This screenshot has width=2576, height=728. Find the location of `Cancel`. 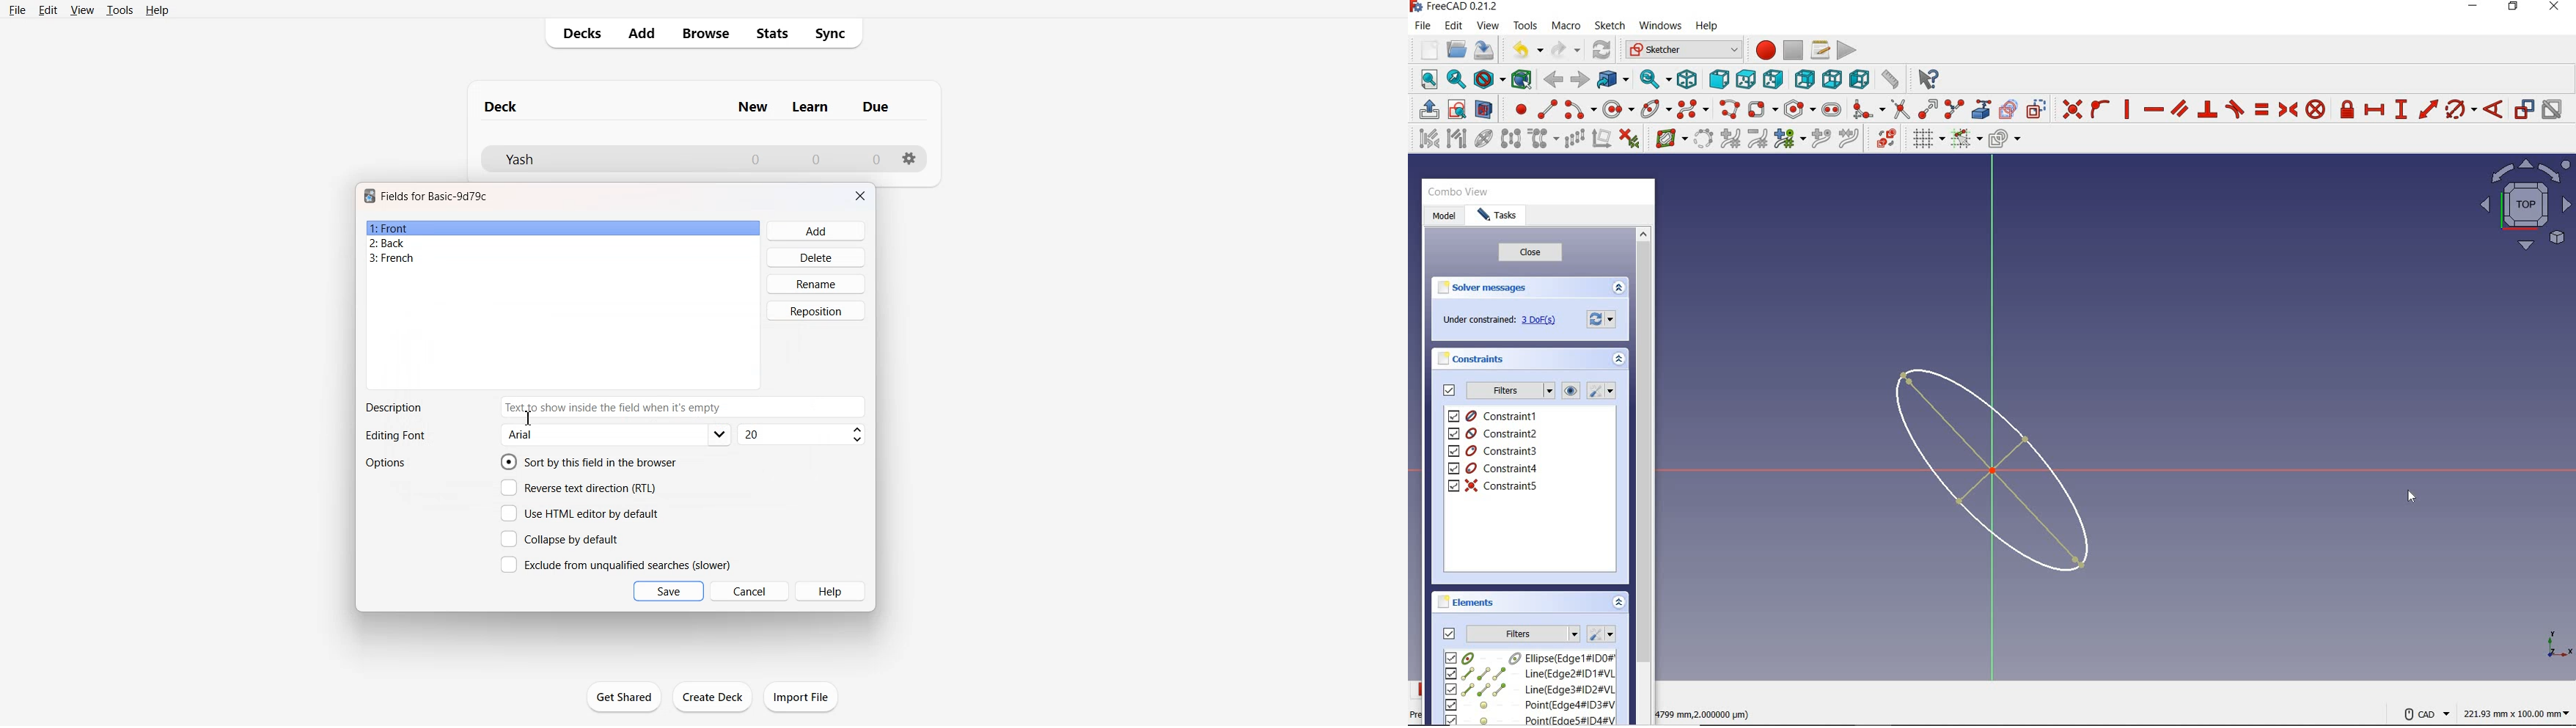

Cancel is located at coordinates (750, 590).